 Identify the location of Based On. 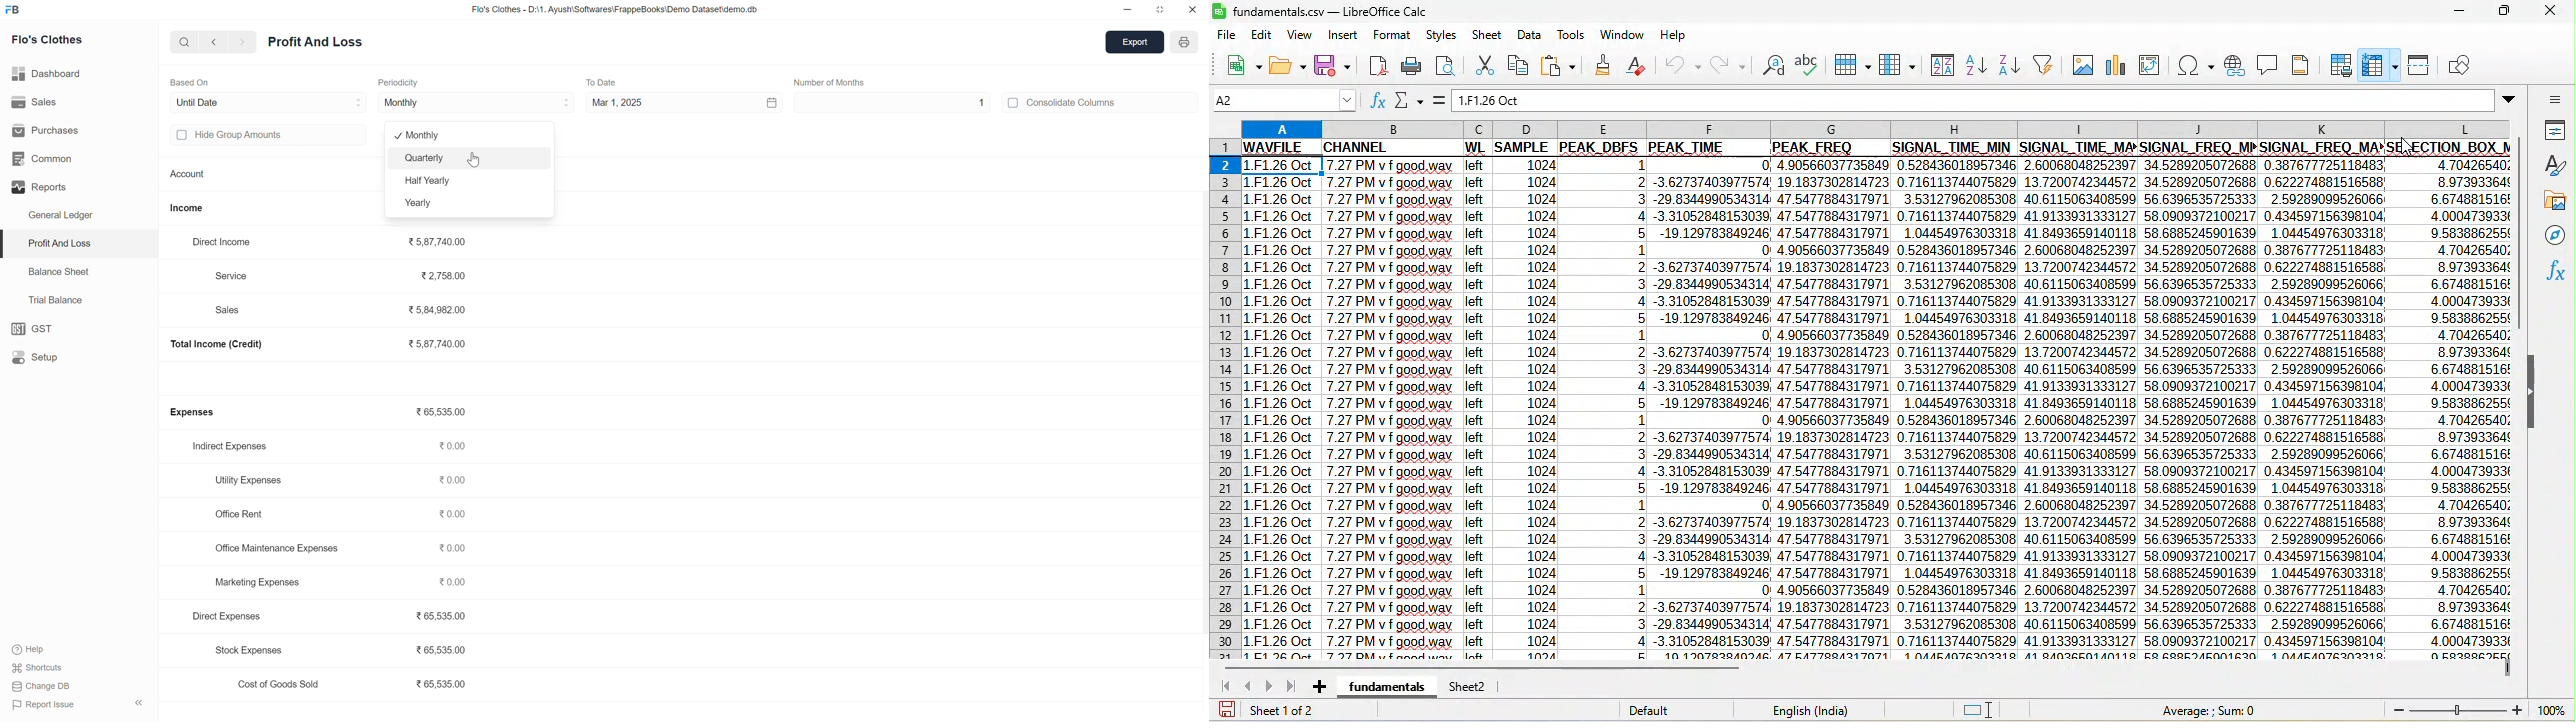
(198, 83).